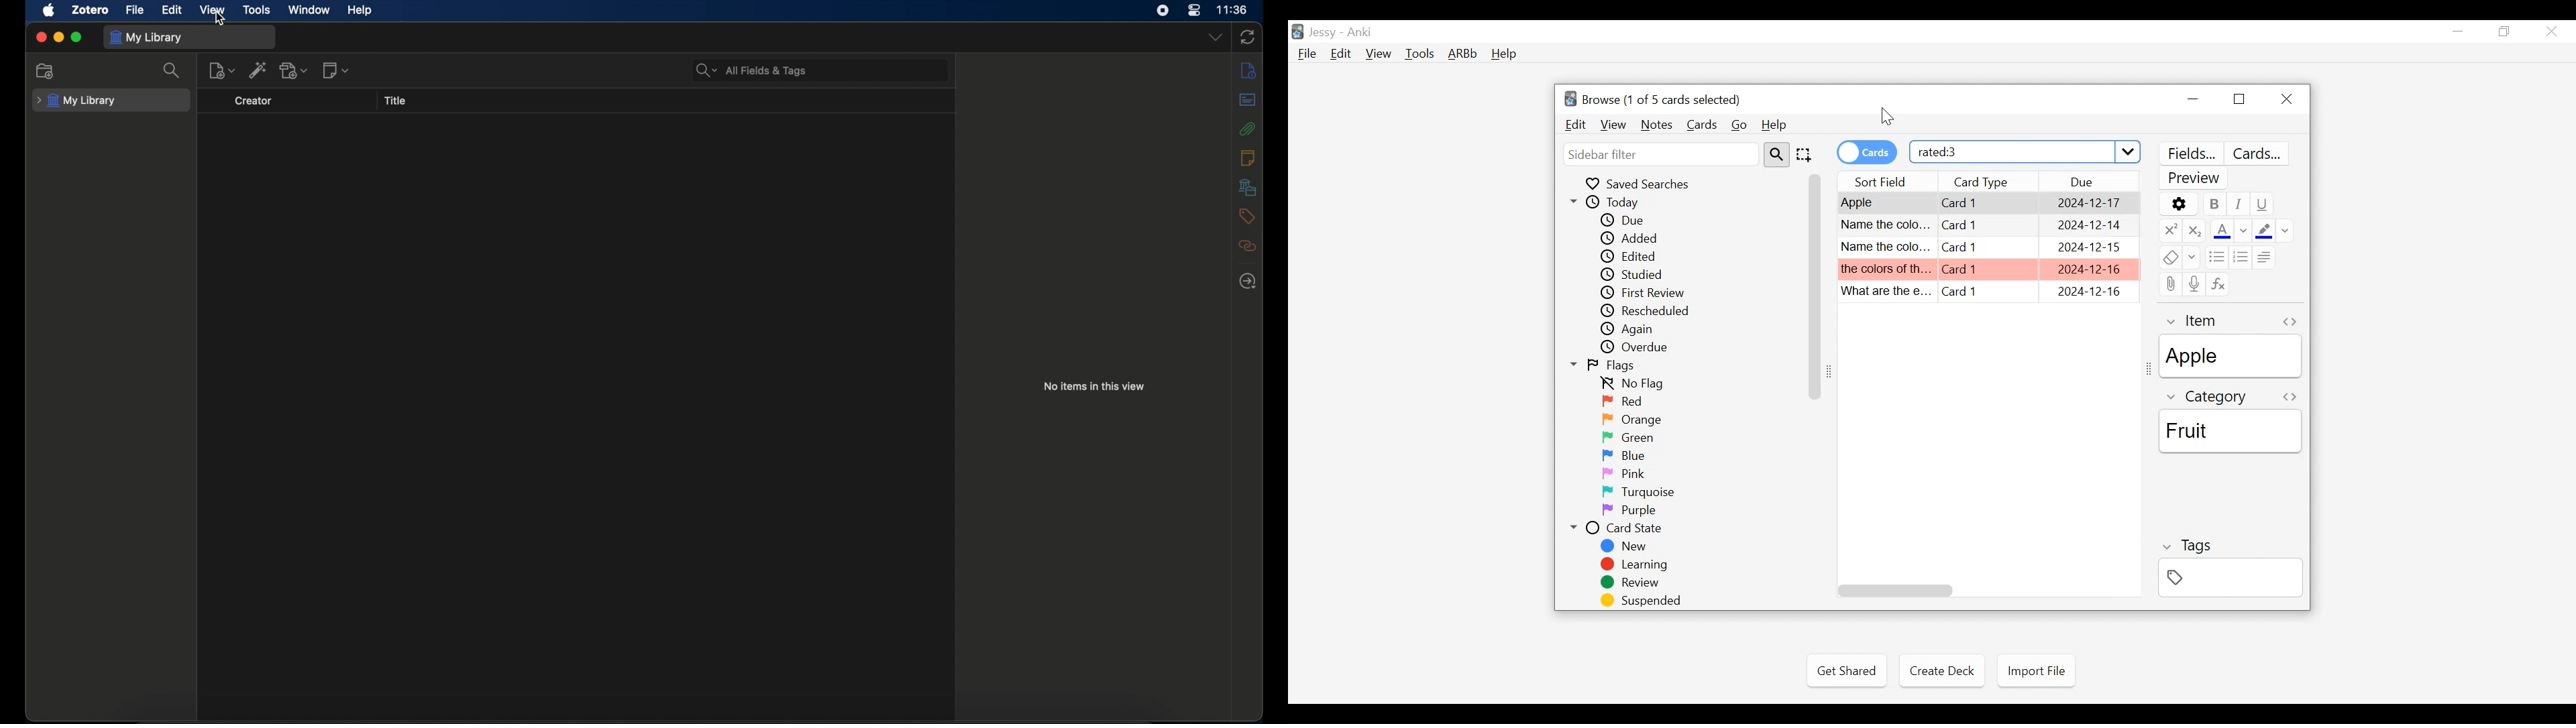 This screenshot has height=728, width=2576. What do you see at coordinates (1627, 529) in the screenshot?
I see `Card State` at bounding box center [1627, 529].